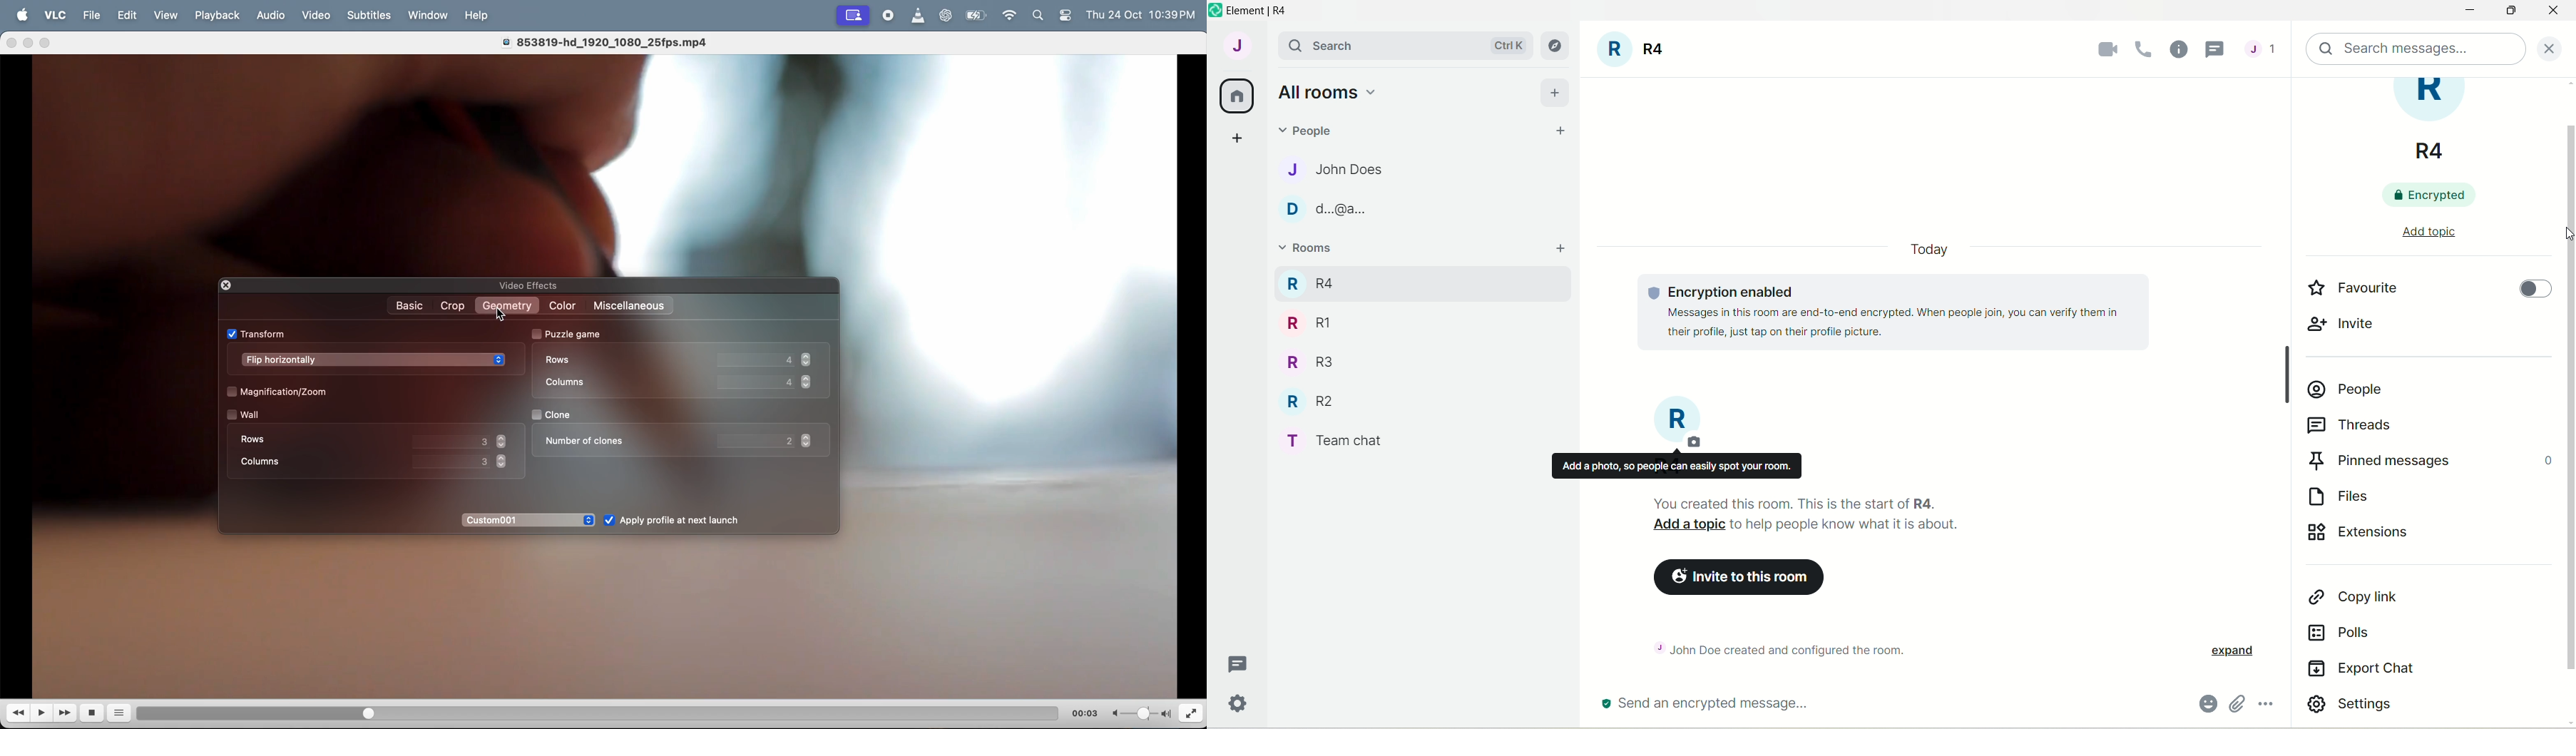 The image size is (2576, 756). What do you see at coordinates (2438, 121) in the screenshot?
I see `room title` at bounding box center [2438, 121].